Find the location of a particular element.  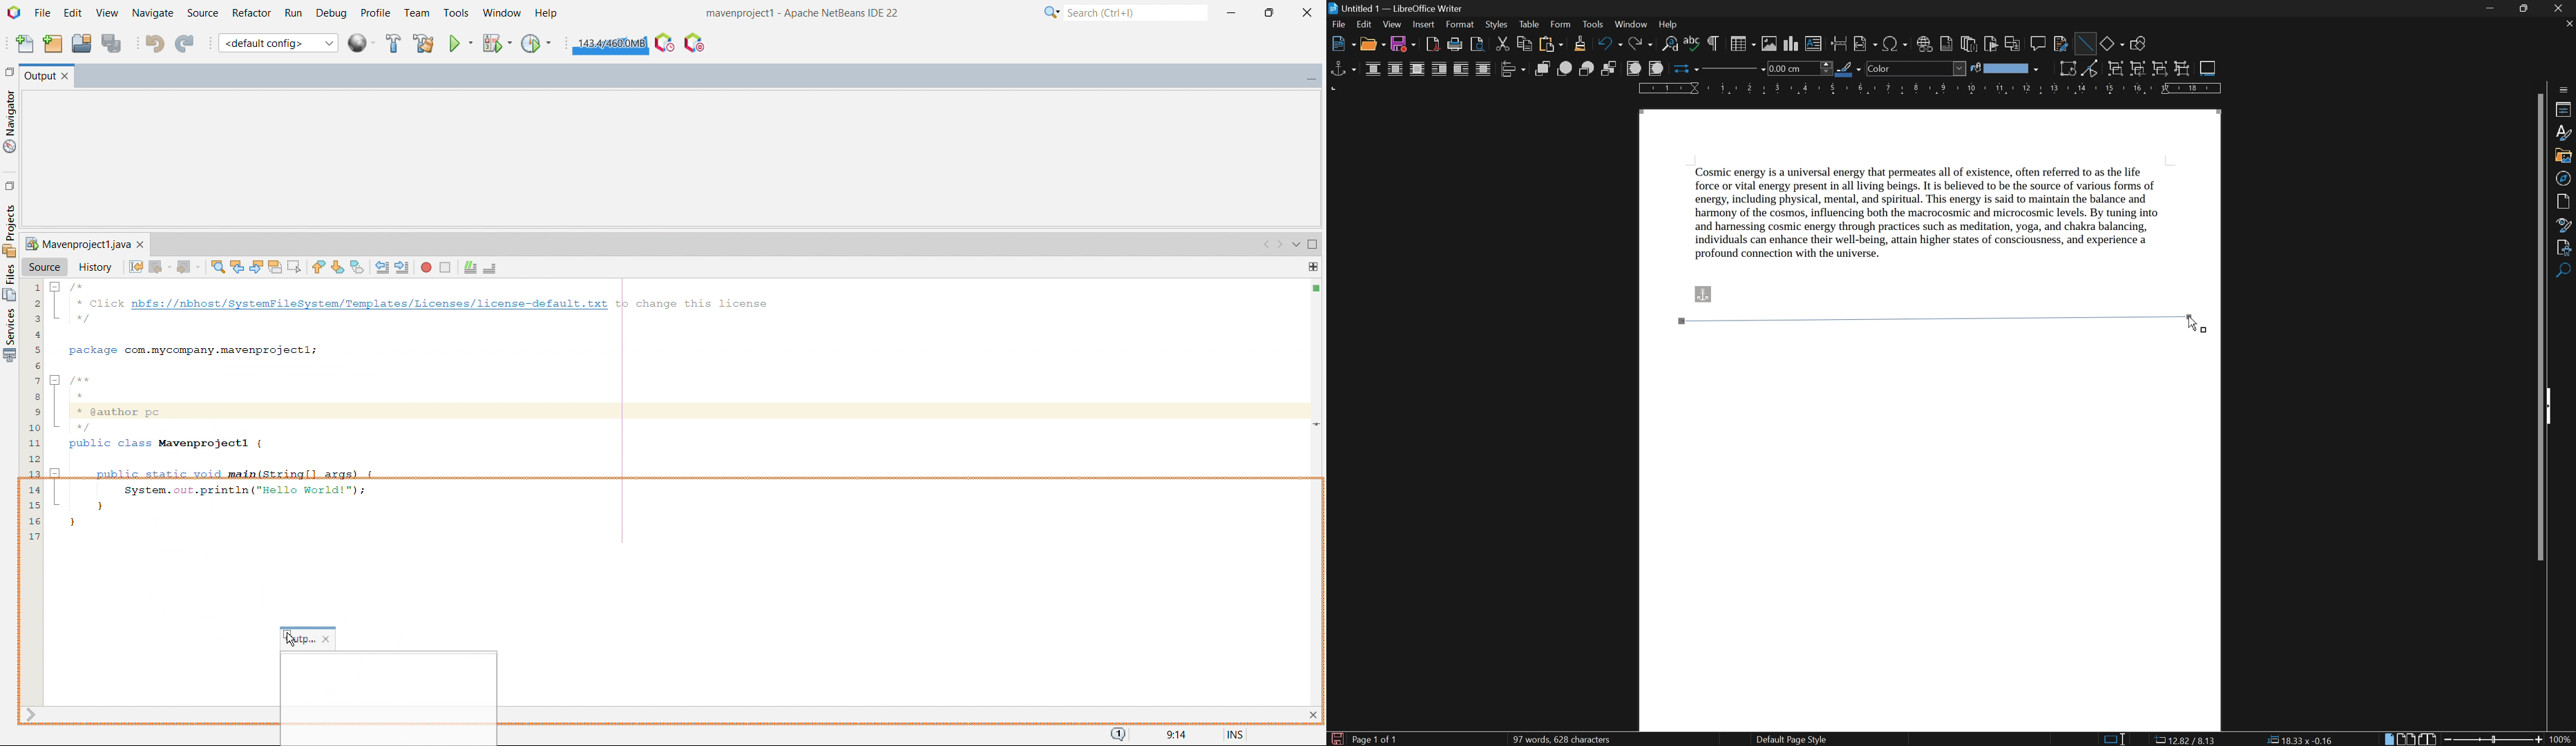

paste is located at coordinates (1549, 44).